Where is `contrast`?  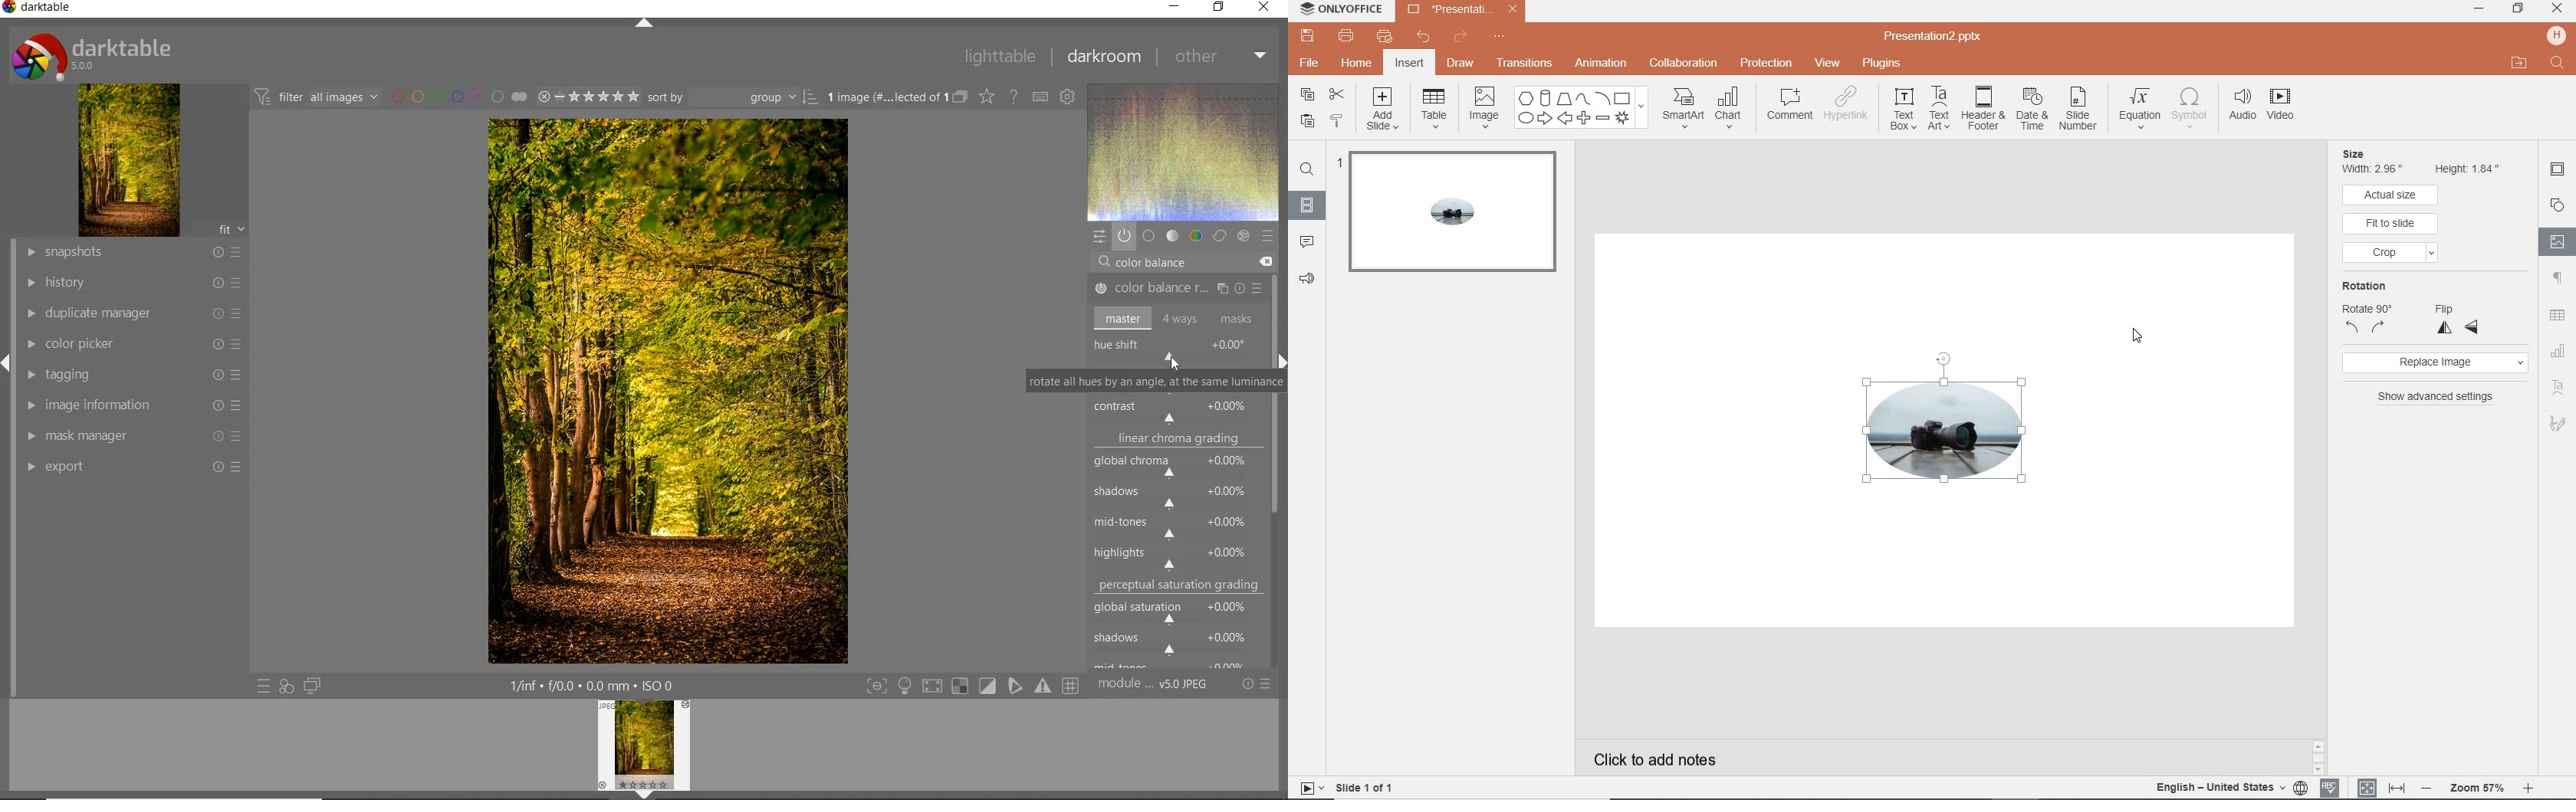 contrast is located at coordinates (1176, 410).